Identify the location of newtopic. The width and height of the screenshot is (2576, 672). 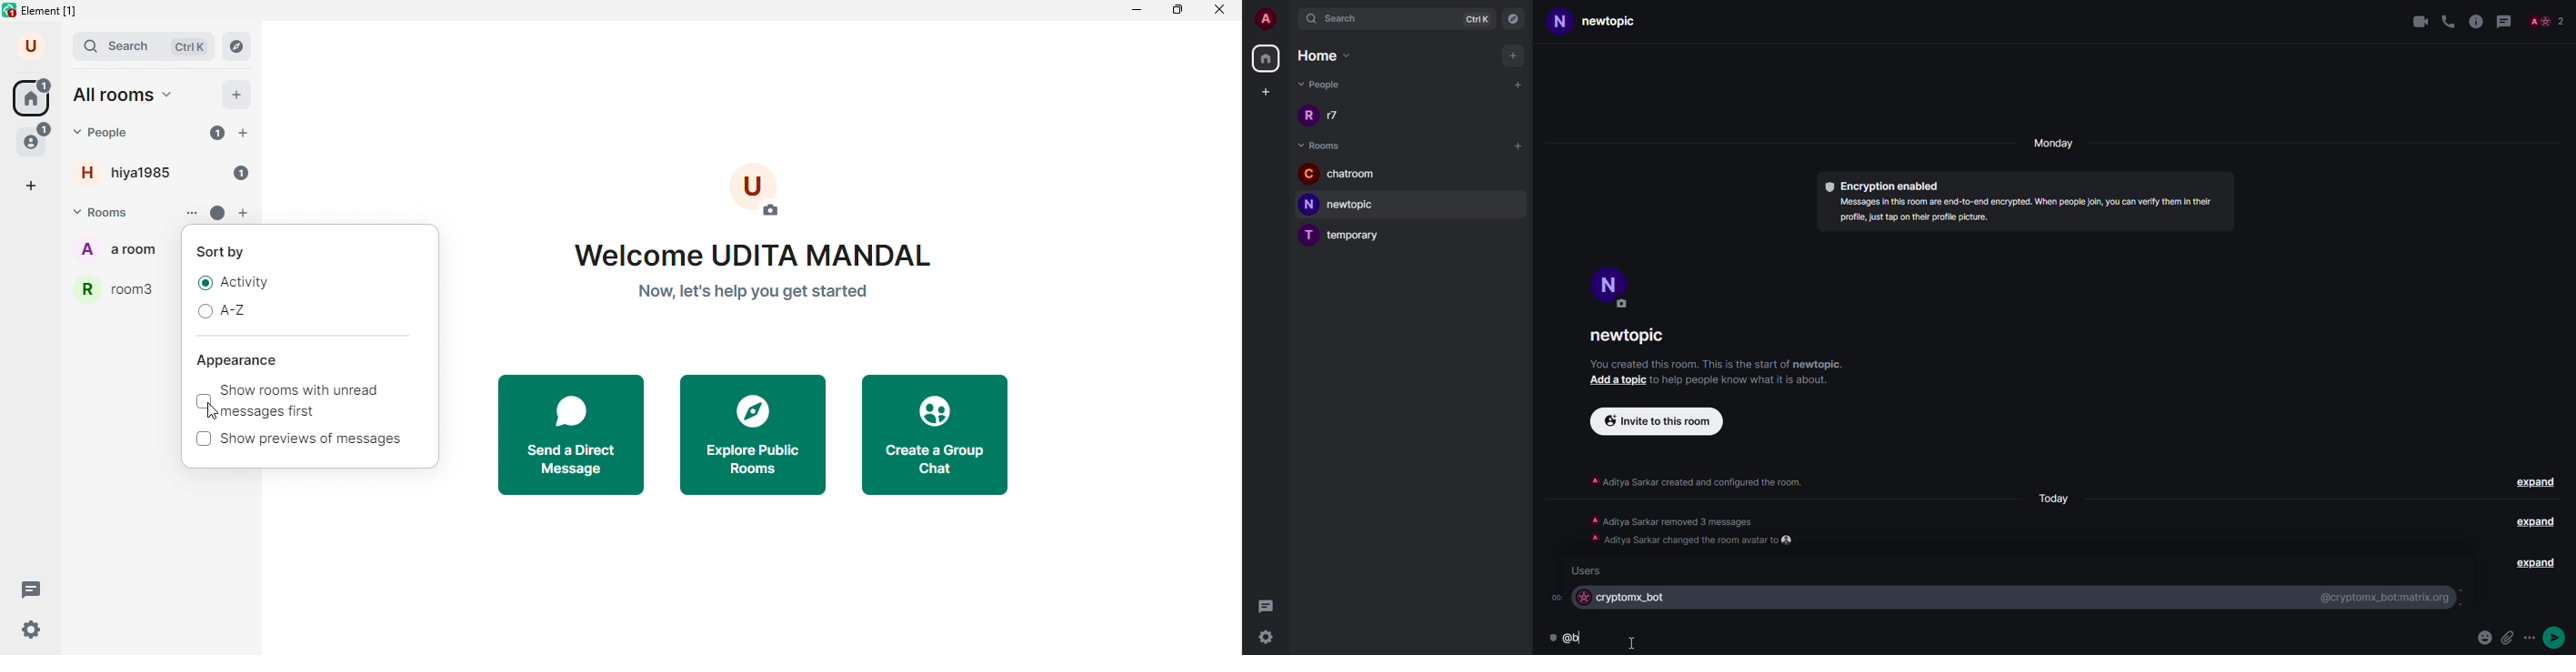
(1636, 337).